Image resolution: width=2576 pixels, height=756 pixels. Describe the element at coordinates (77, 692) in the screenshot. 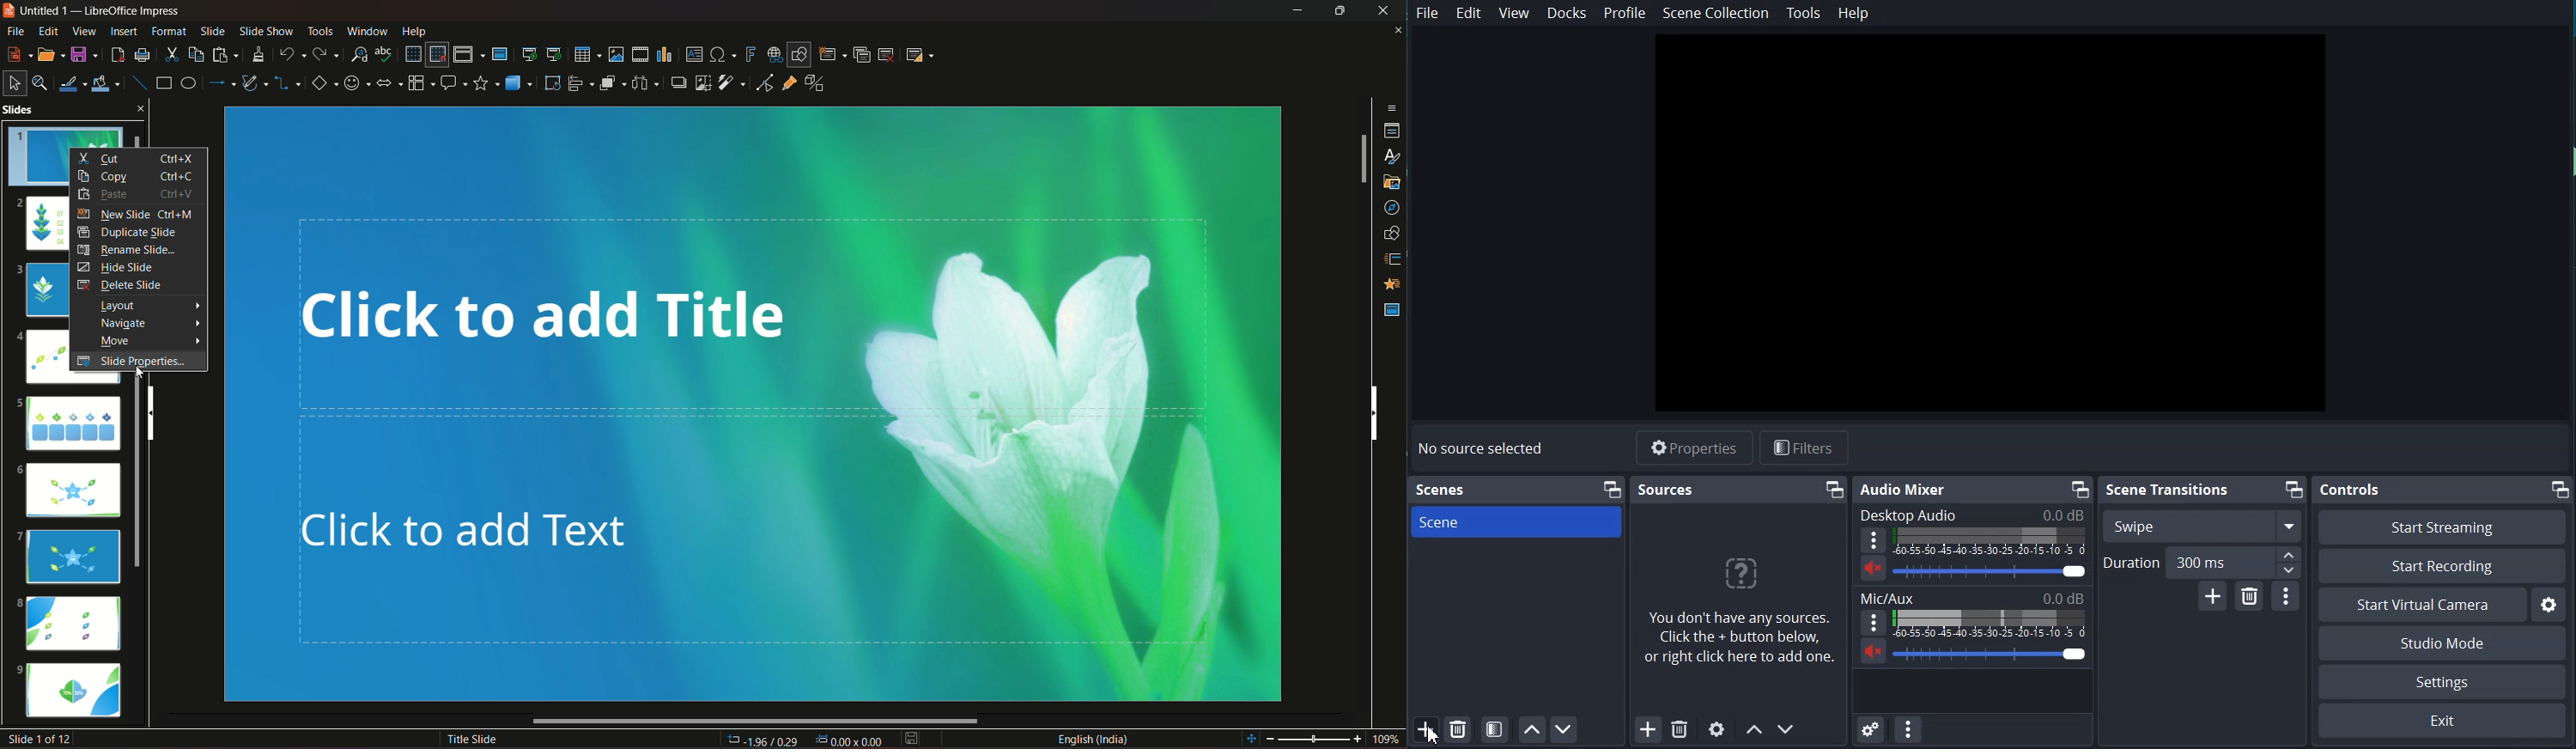

I see `slide 9` at that location.